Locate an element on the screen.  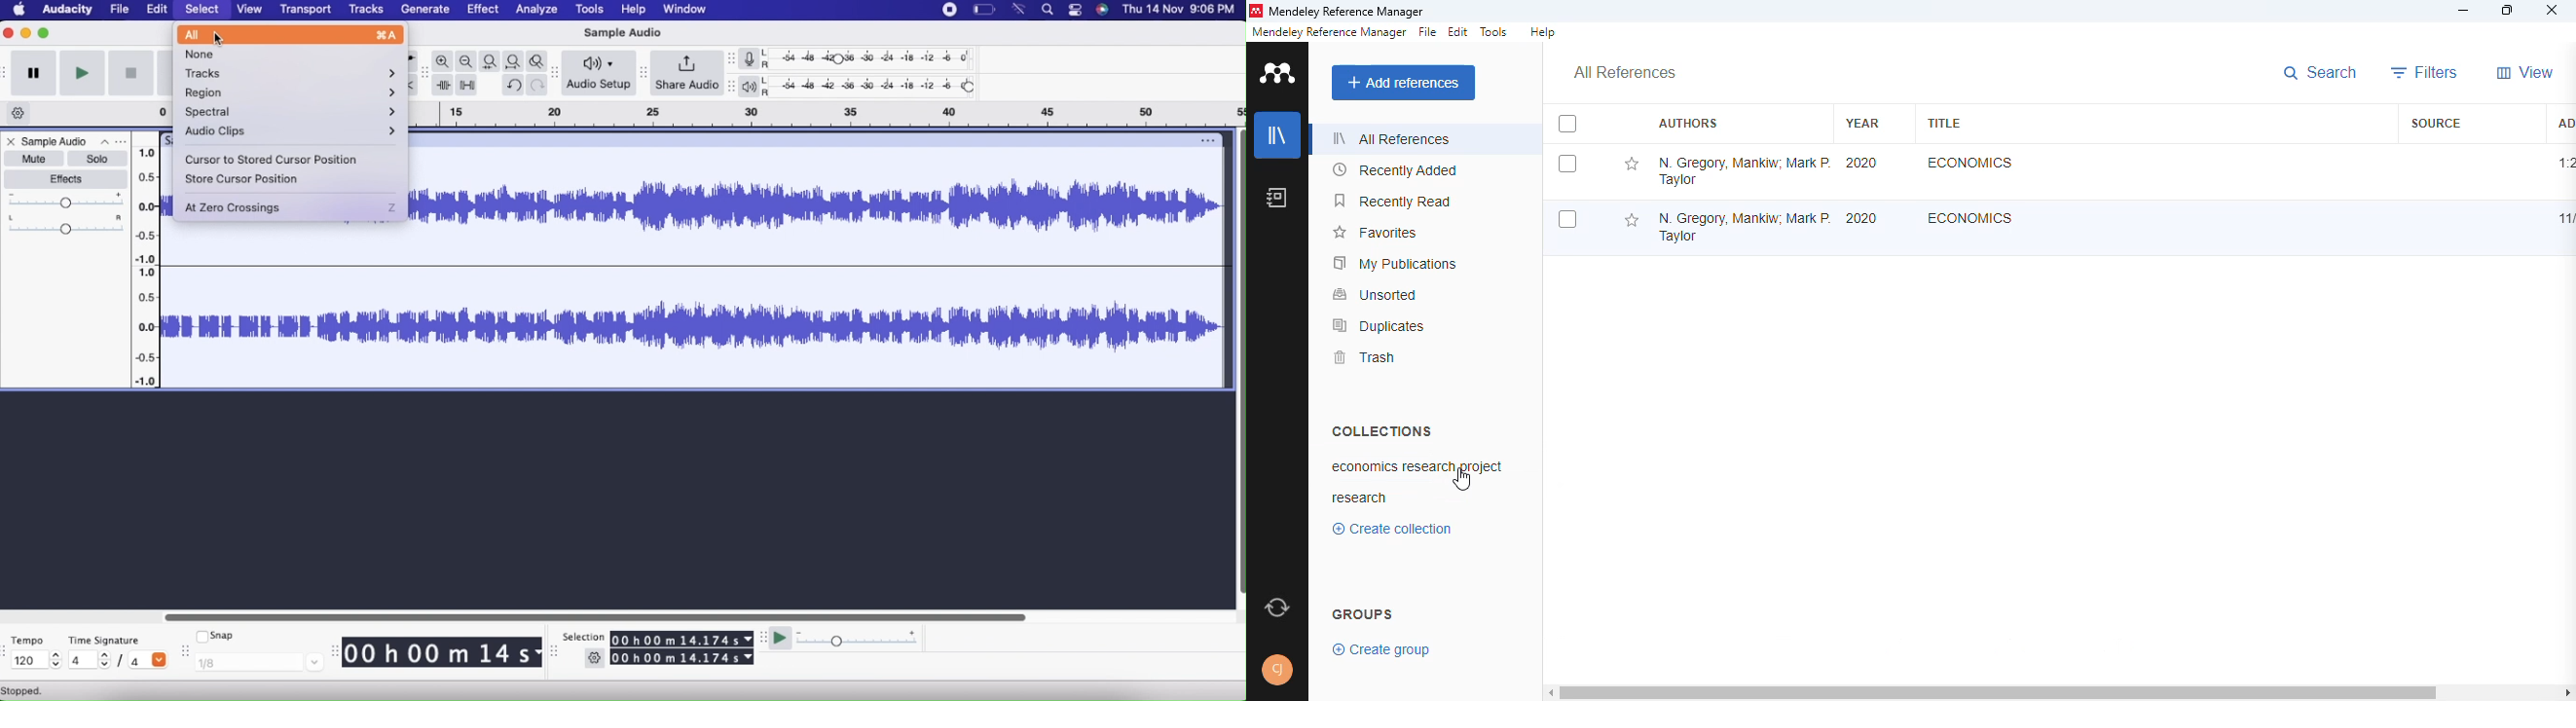
select is located at coordinates (1567, 125).